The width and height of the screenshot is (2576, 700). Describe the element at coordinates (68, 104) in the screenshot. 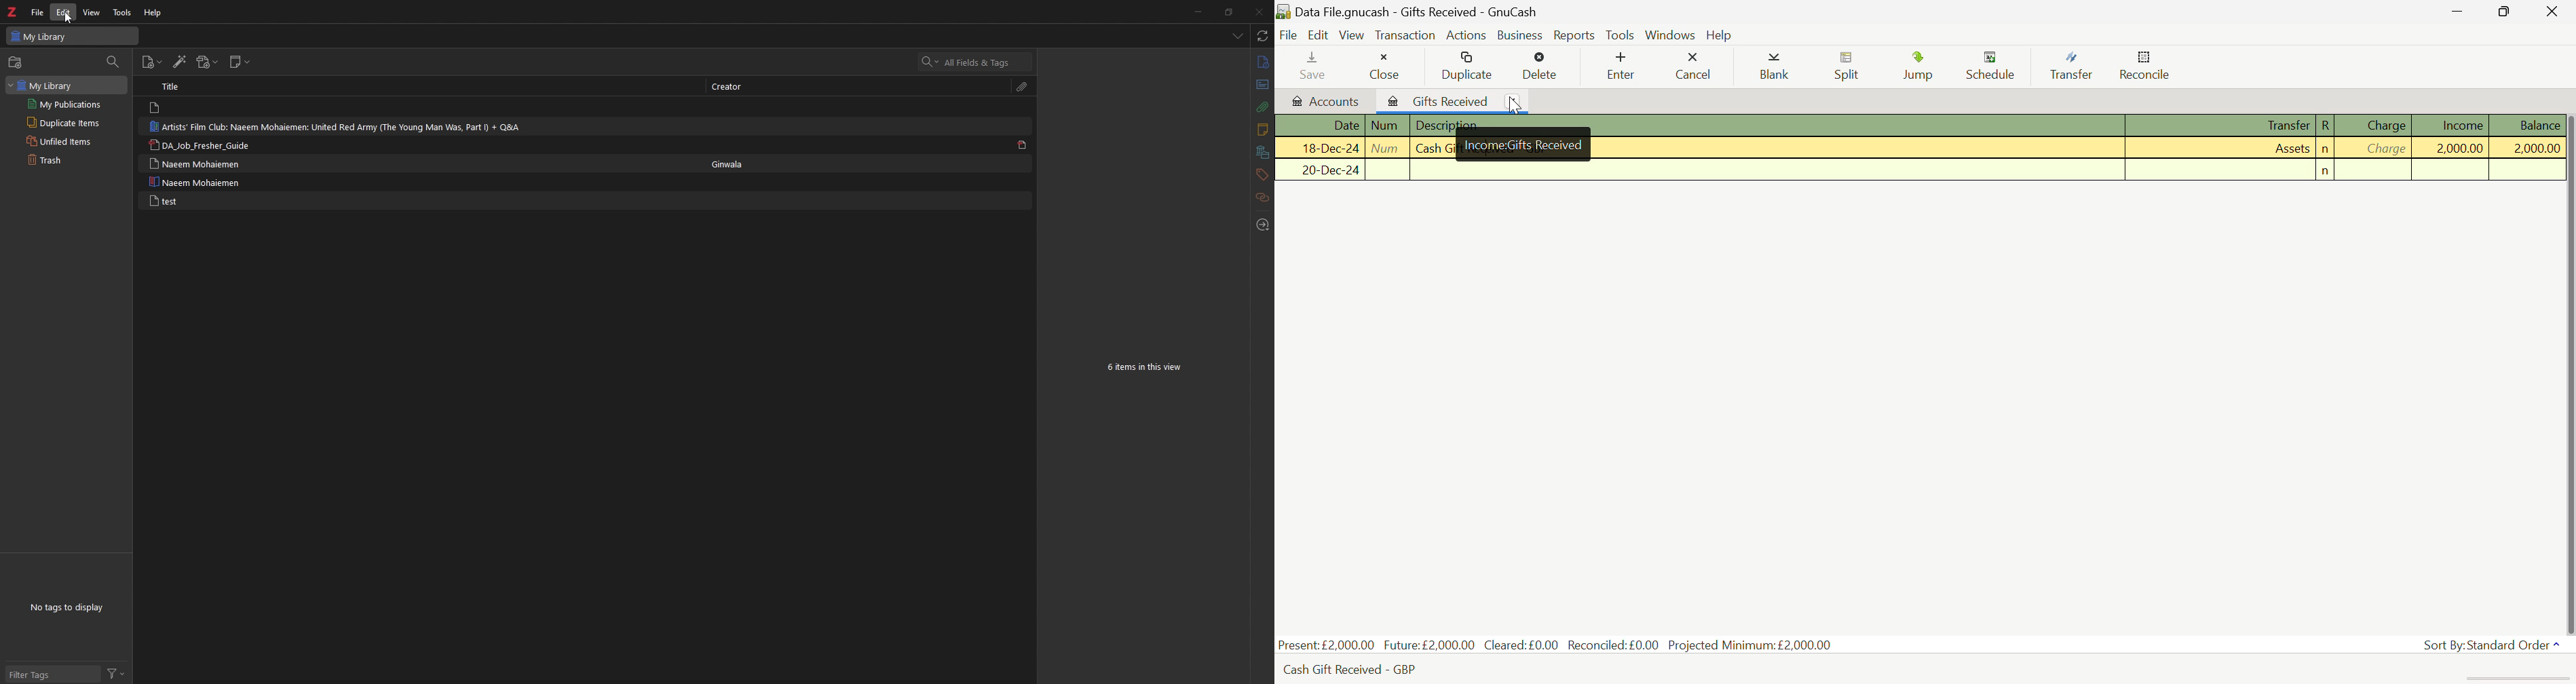

I see `my publications` at that location.